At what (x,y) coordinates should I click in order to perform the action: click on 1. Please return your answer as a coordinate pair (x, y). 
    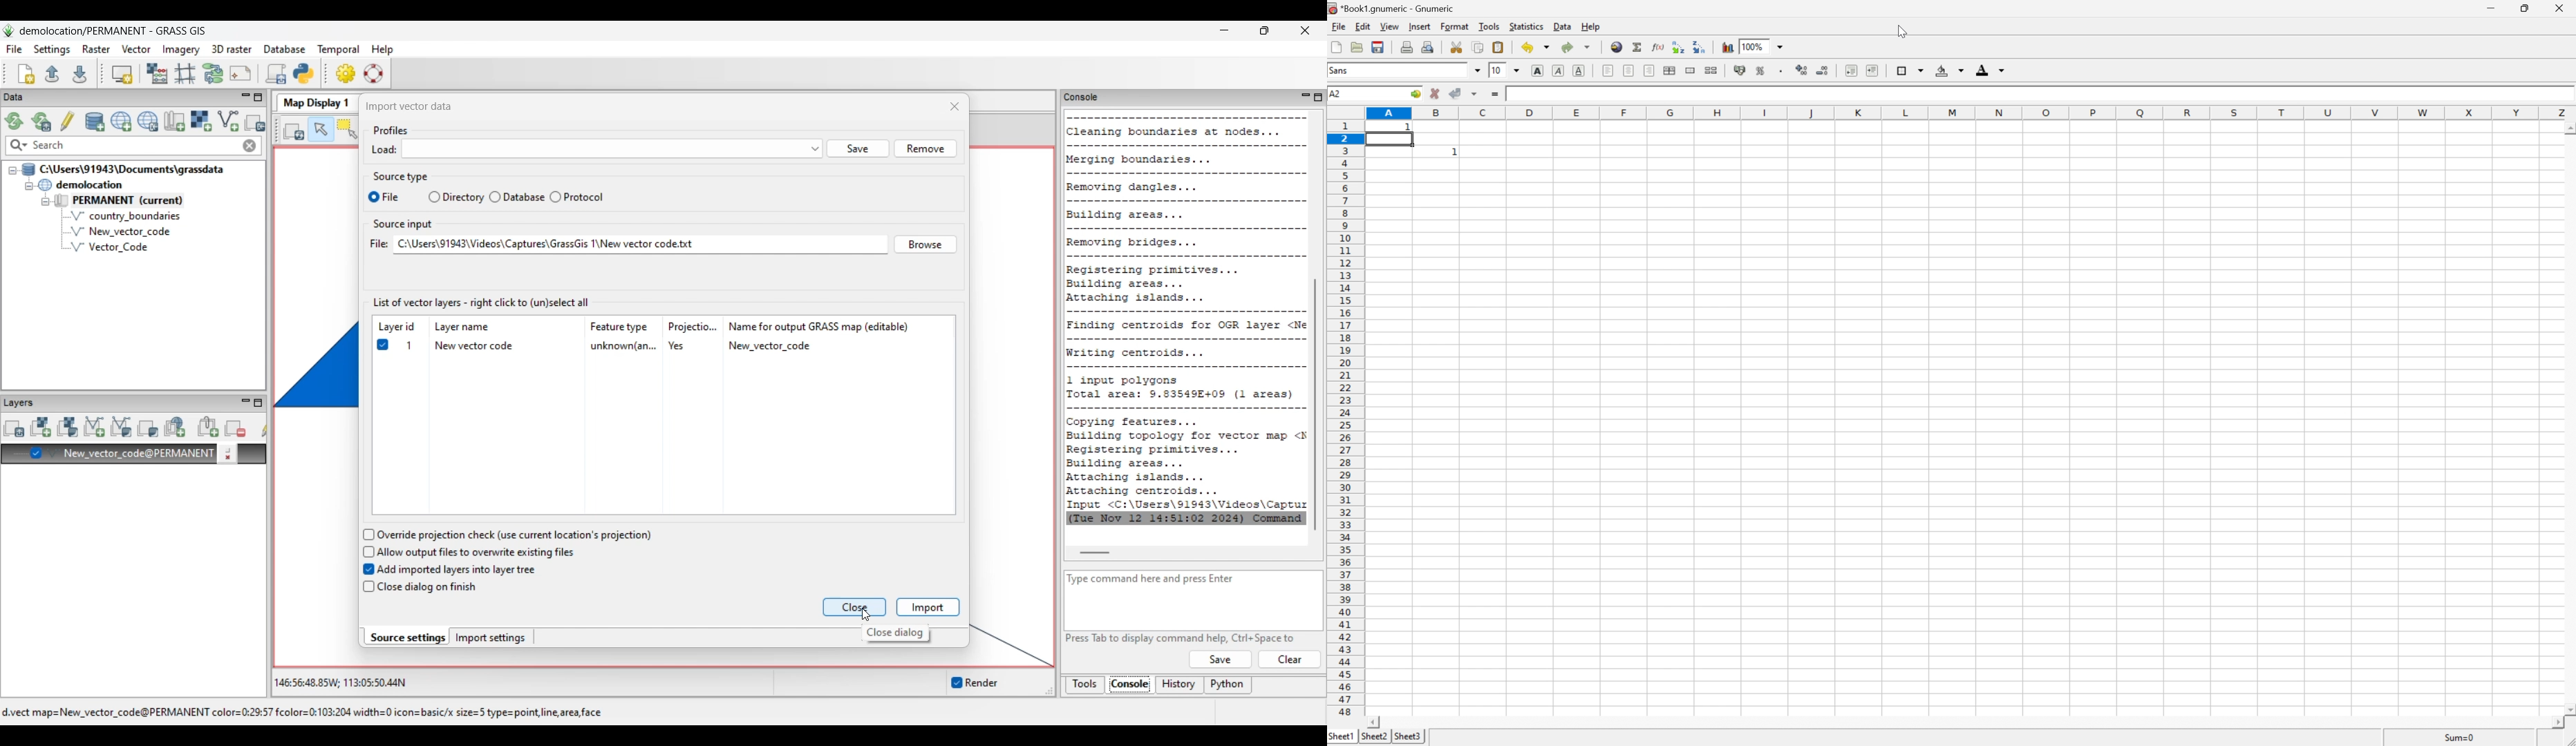
    Looking at the image, I should click on (1455, 153).